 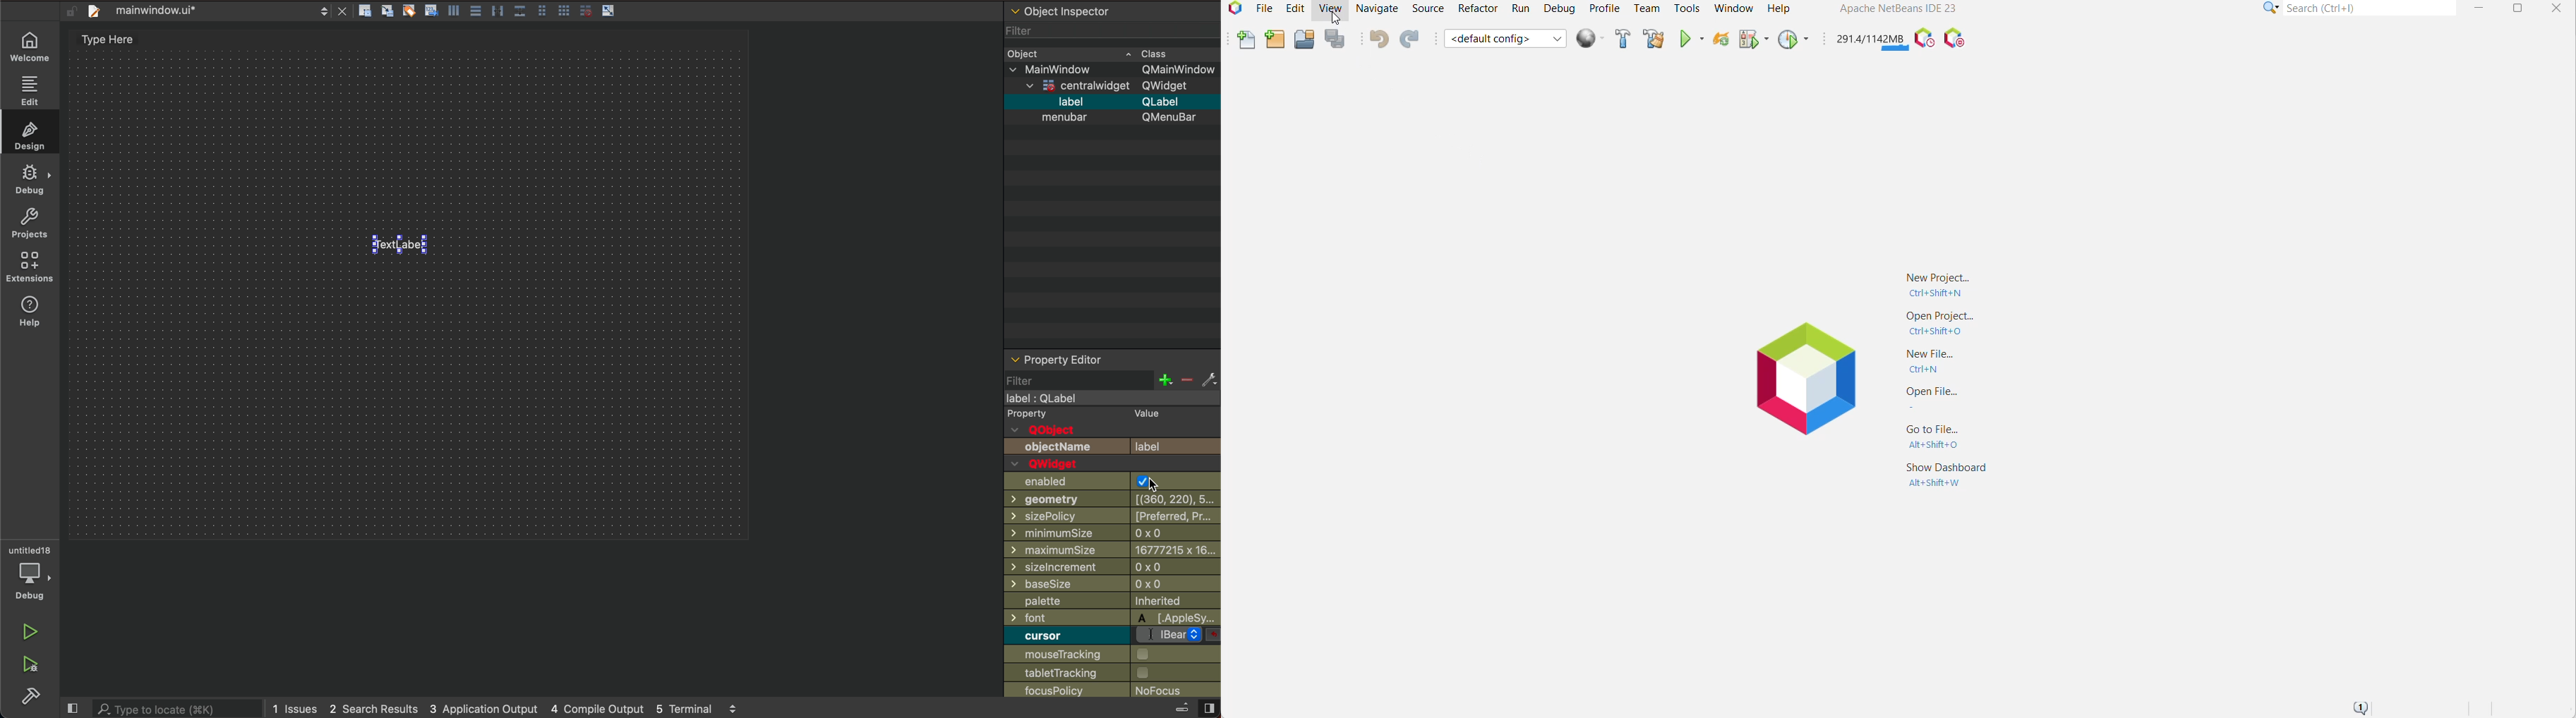 What do you see at coordinates (483, 706) in the screenshot?
I see `3 application output` at bounding box center [483, 706].